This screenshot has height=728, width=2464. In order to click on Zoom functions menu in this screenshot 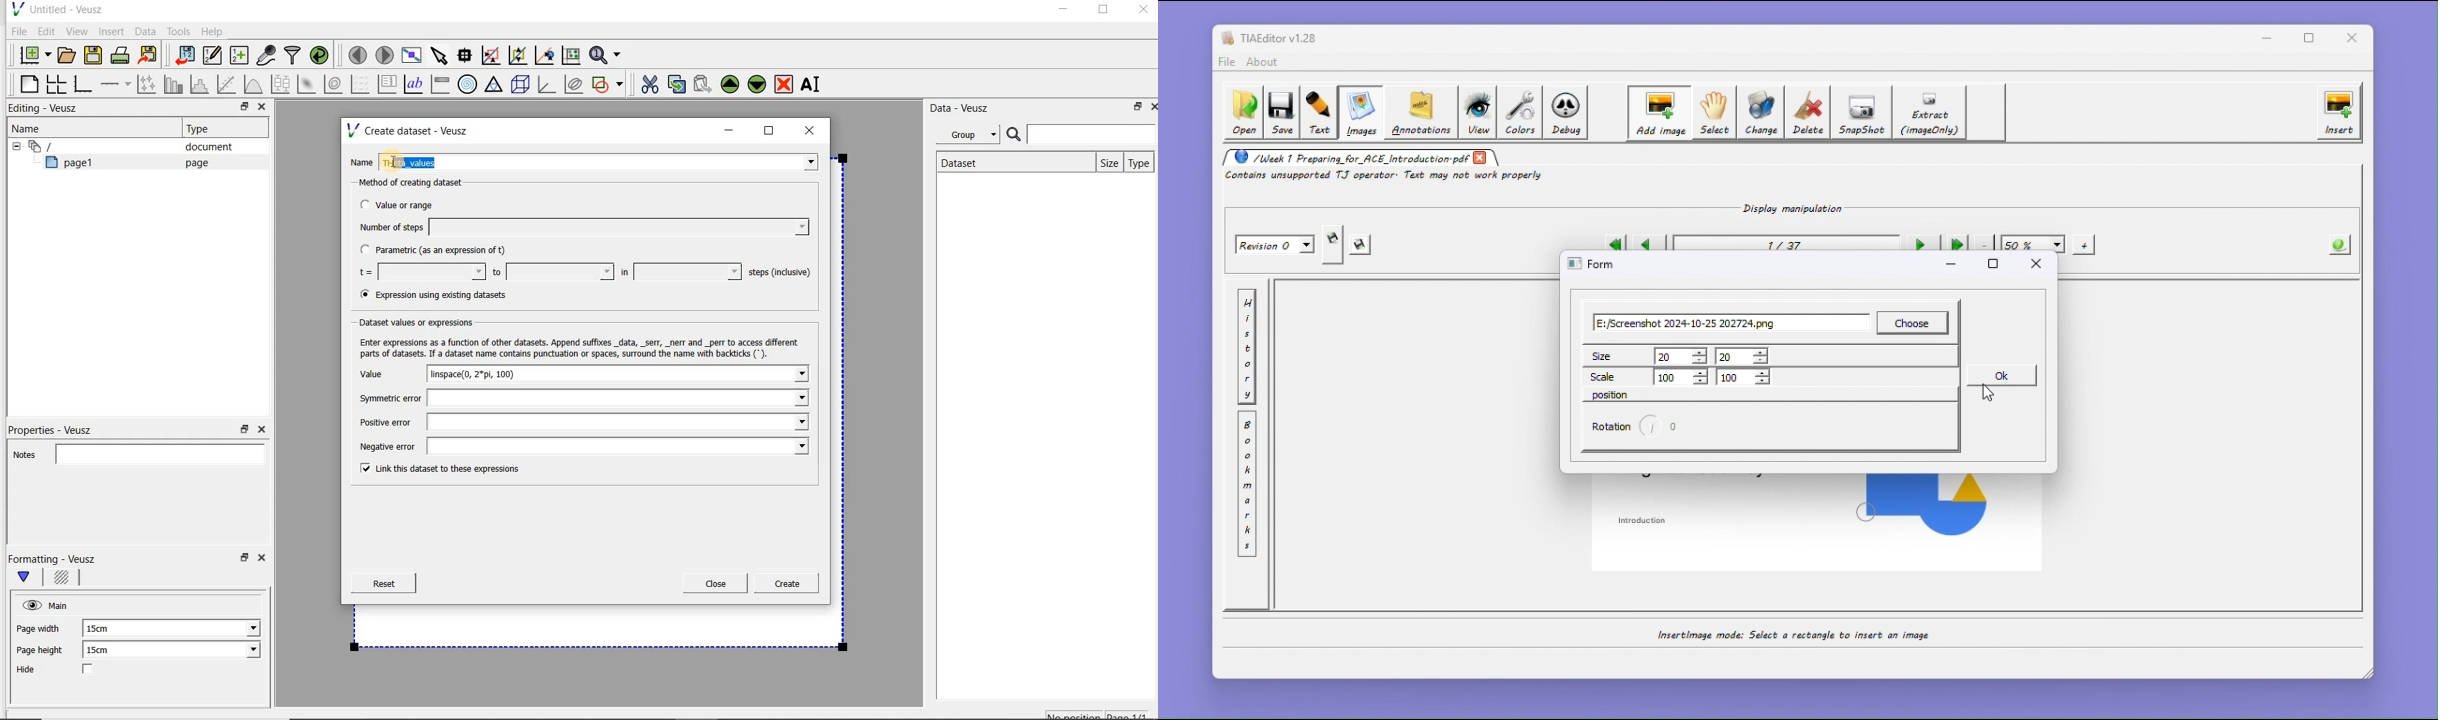, I will do `click(606, 52)`.